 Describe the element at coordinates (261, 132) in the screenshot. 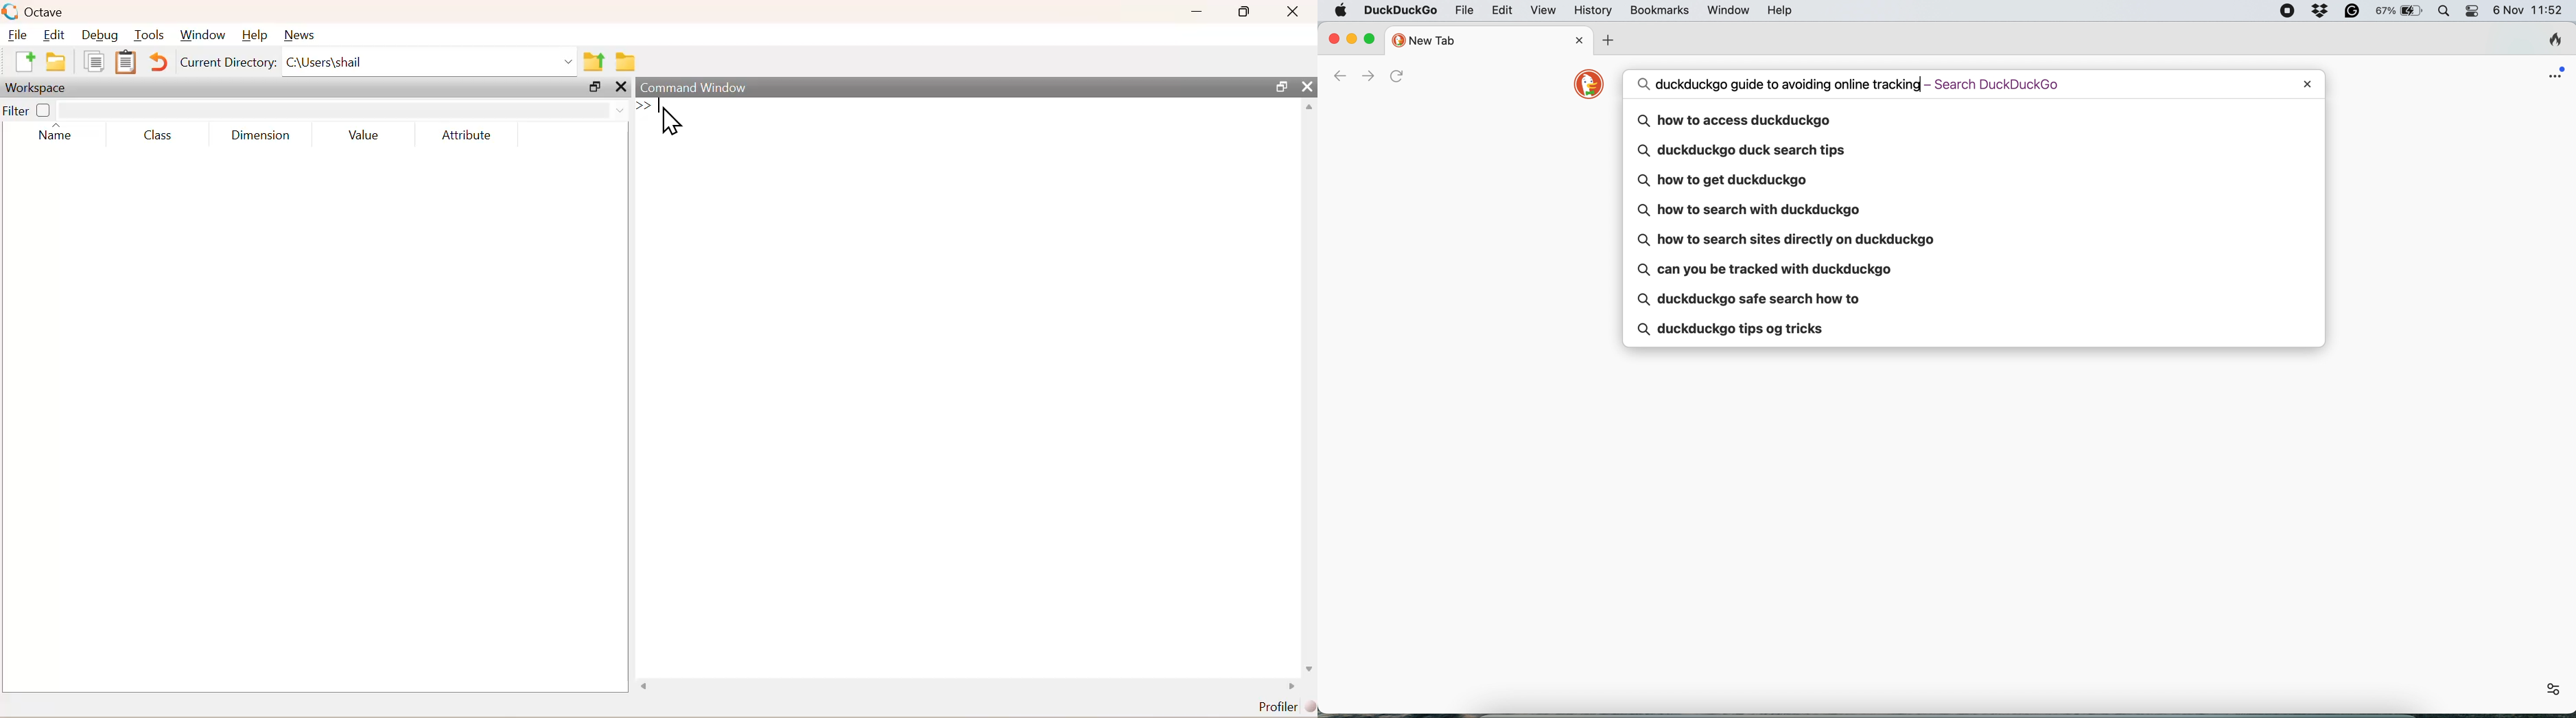

I see `DImension` at that location.